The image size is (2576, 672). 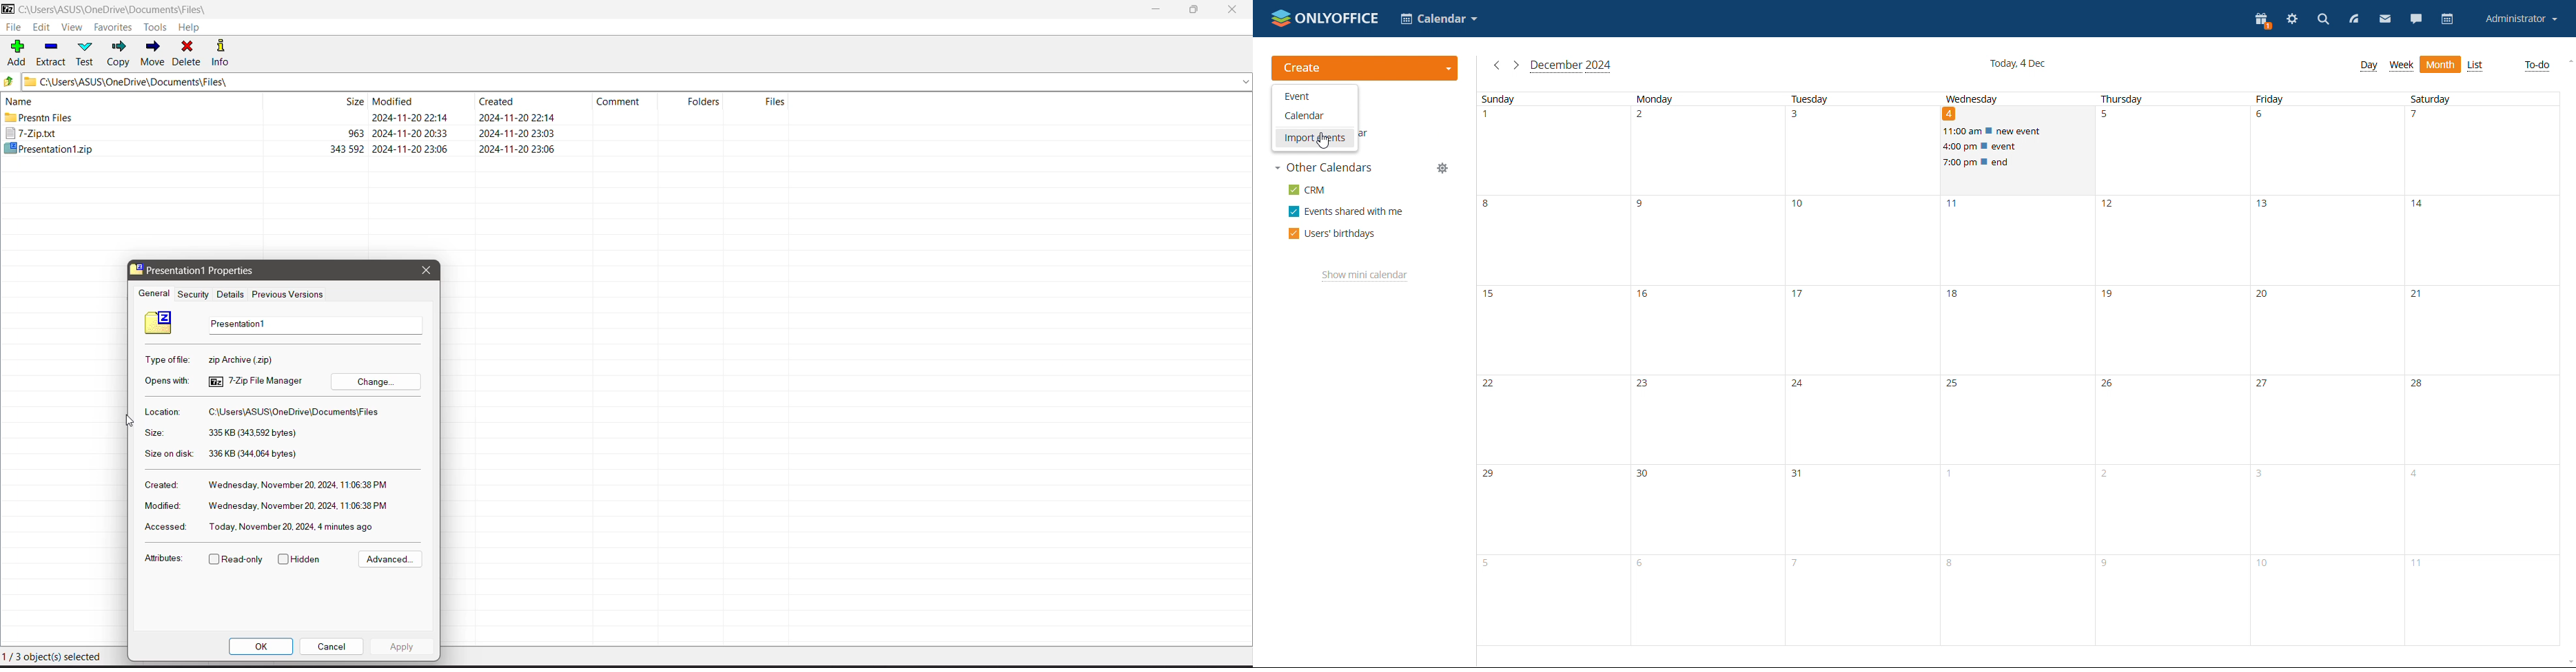 What do you see at coordinates (298, 486) in the screenshot?
I see `Created Day, Date, Year and time of the selected file` at bounding box center [298, 486].